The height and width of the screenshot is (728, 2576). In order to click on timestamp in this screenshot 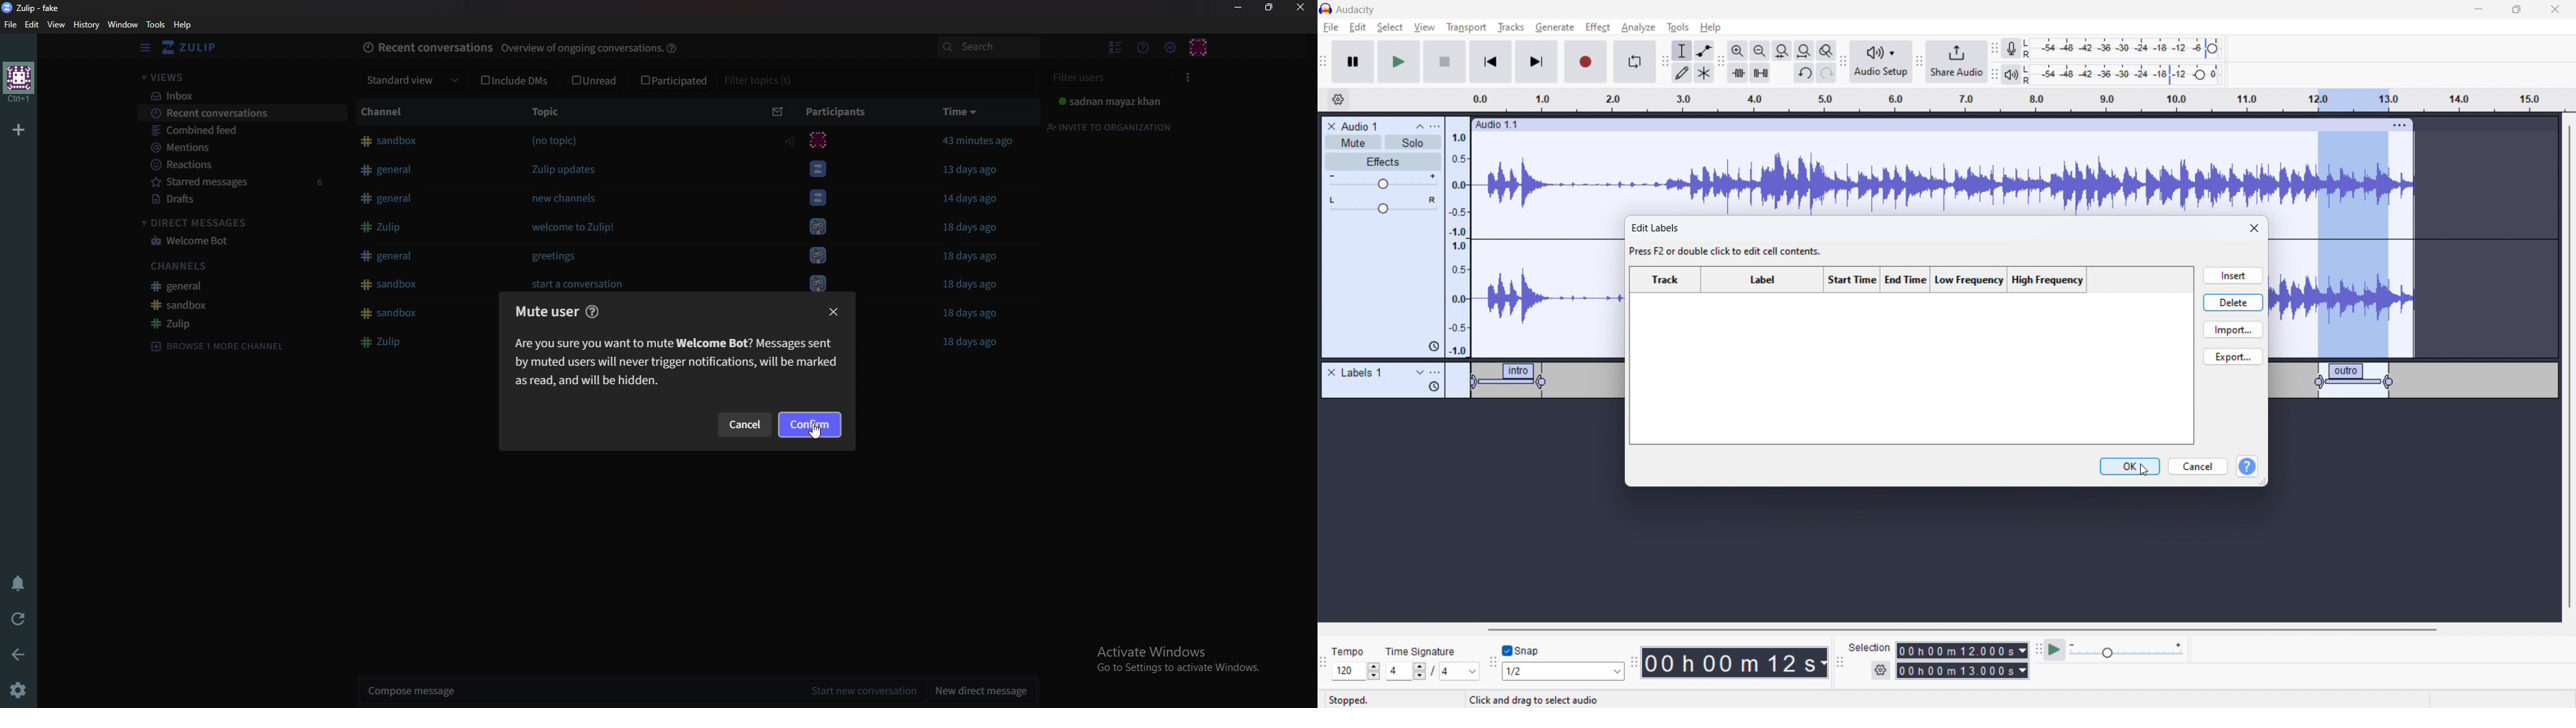, I will do `click(1735, 661)`.